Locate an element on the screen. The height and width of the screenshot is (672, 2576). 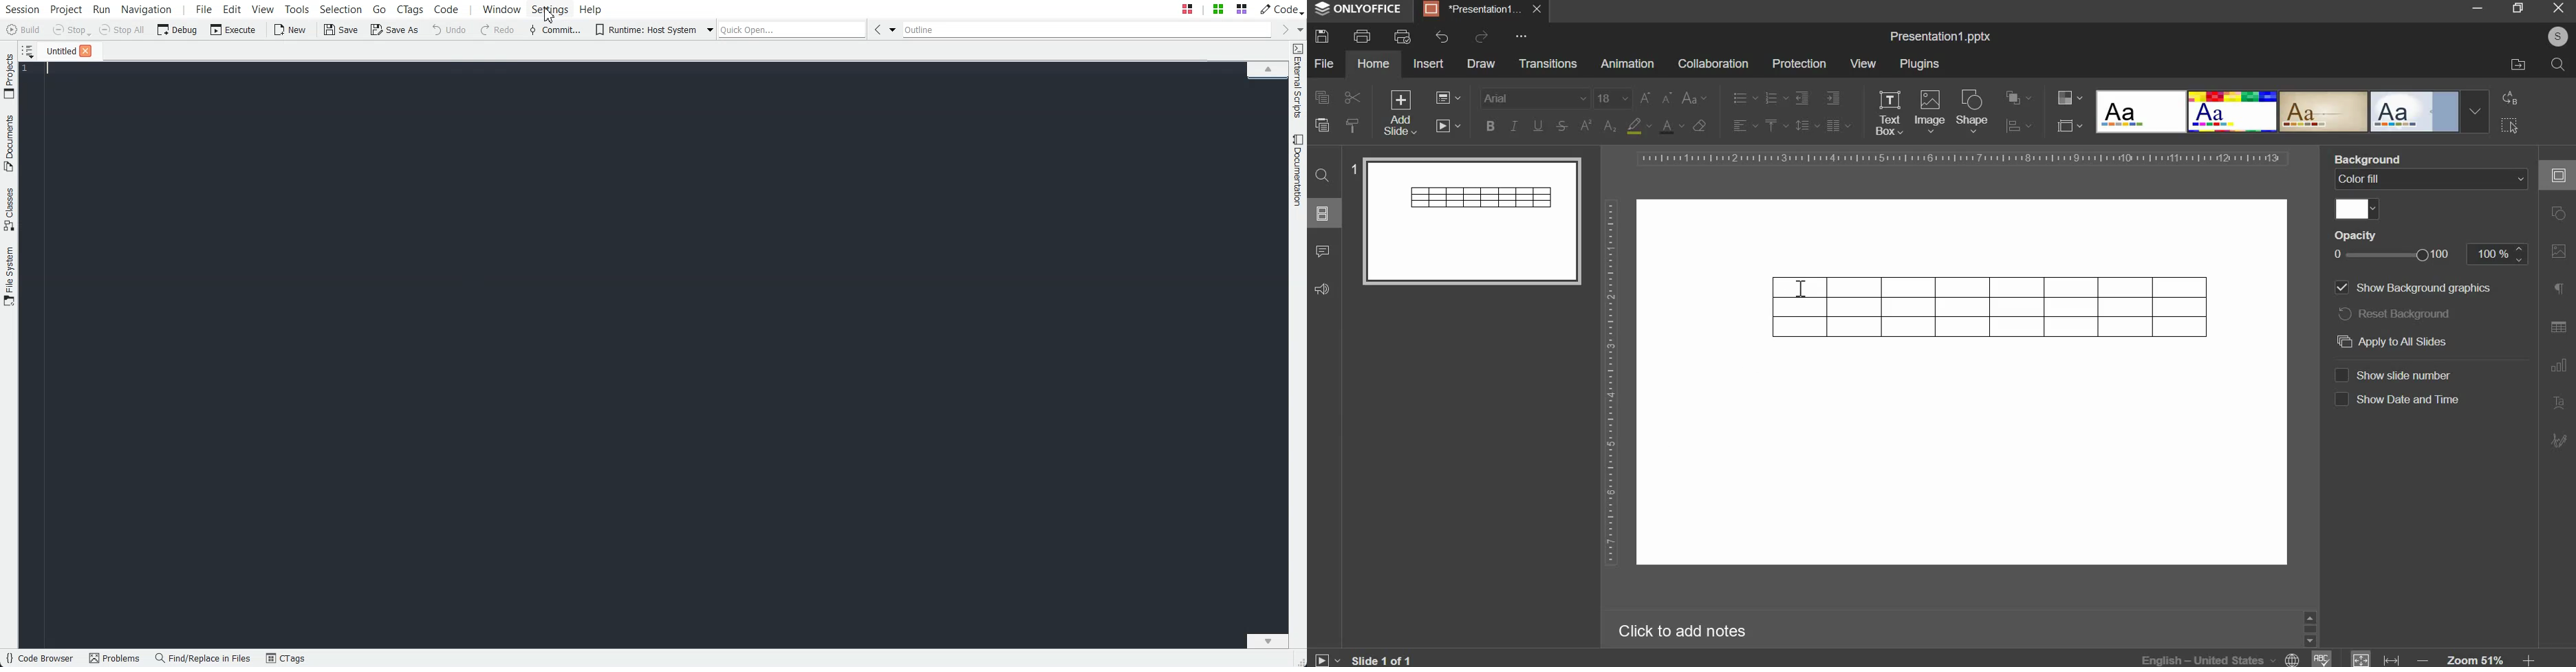
numbering is located at coordinates (1774, 98).